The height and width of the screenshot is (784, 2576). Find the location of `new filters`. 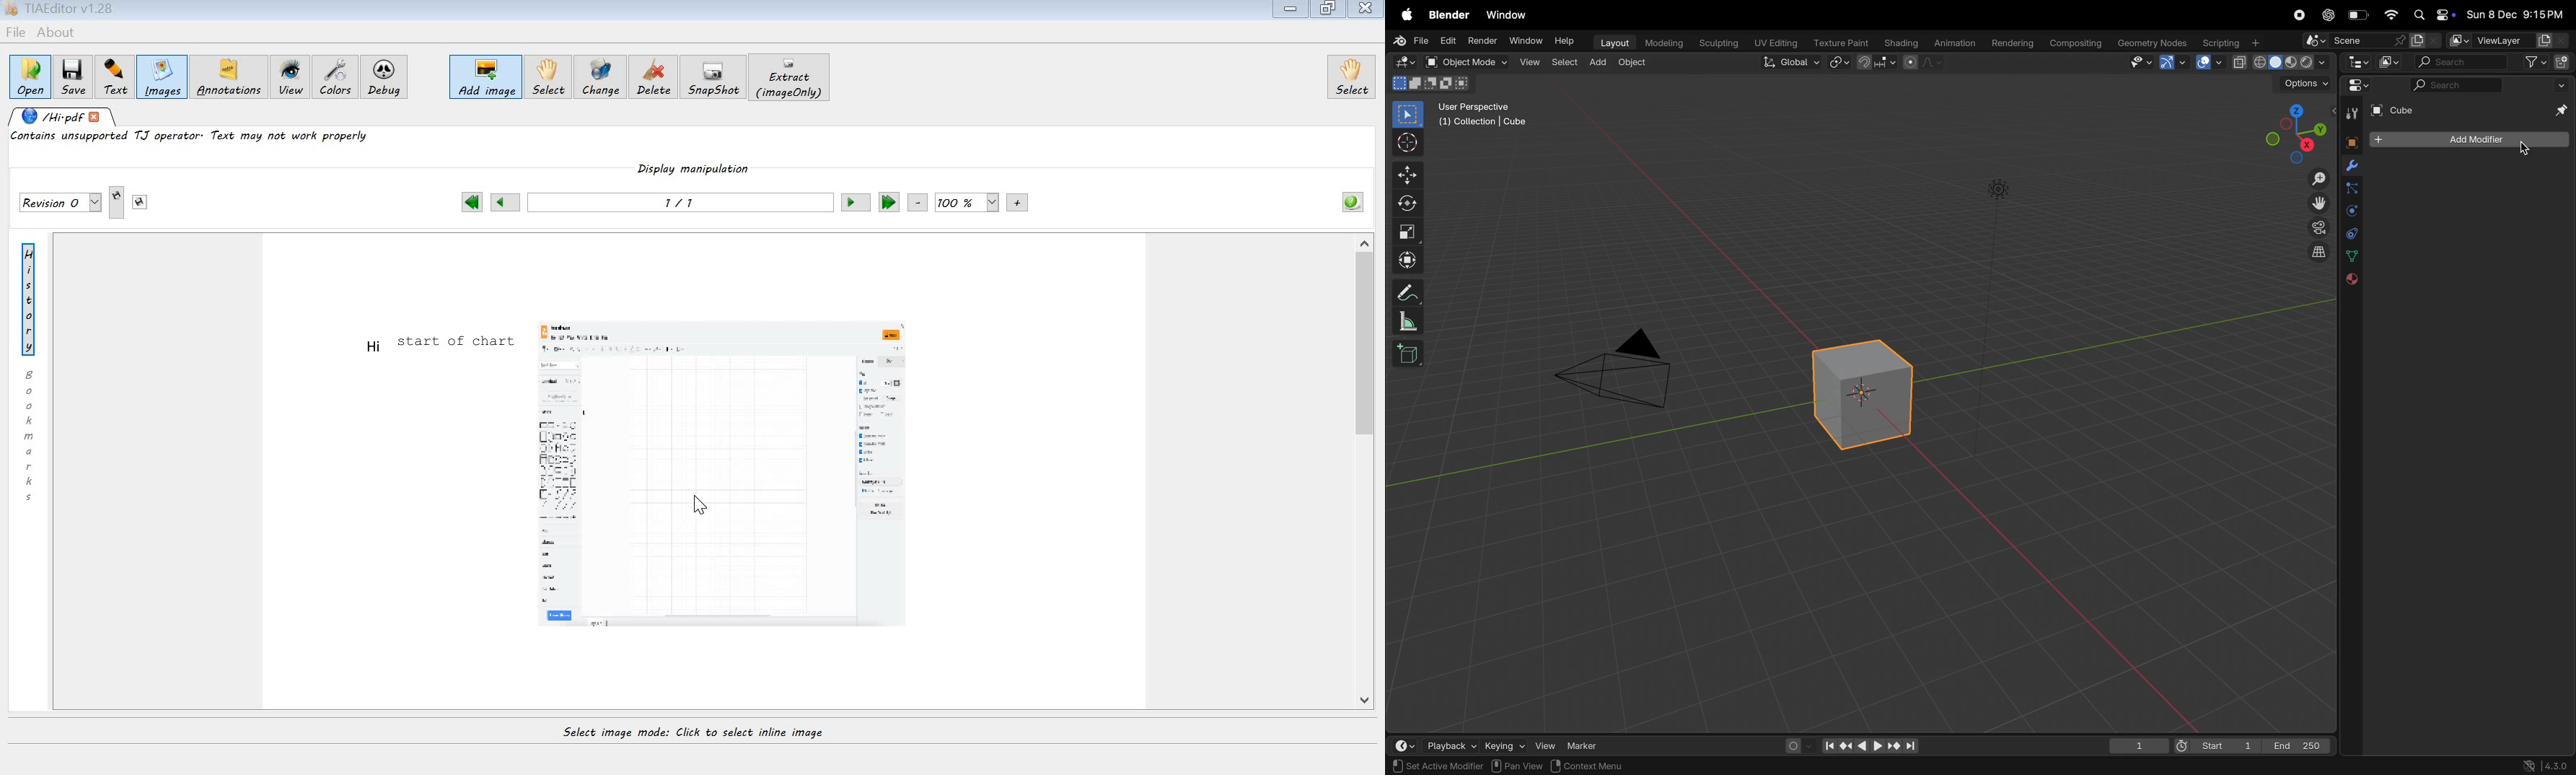

new filters is located at coordinates (2530, 62).